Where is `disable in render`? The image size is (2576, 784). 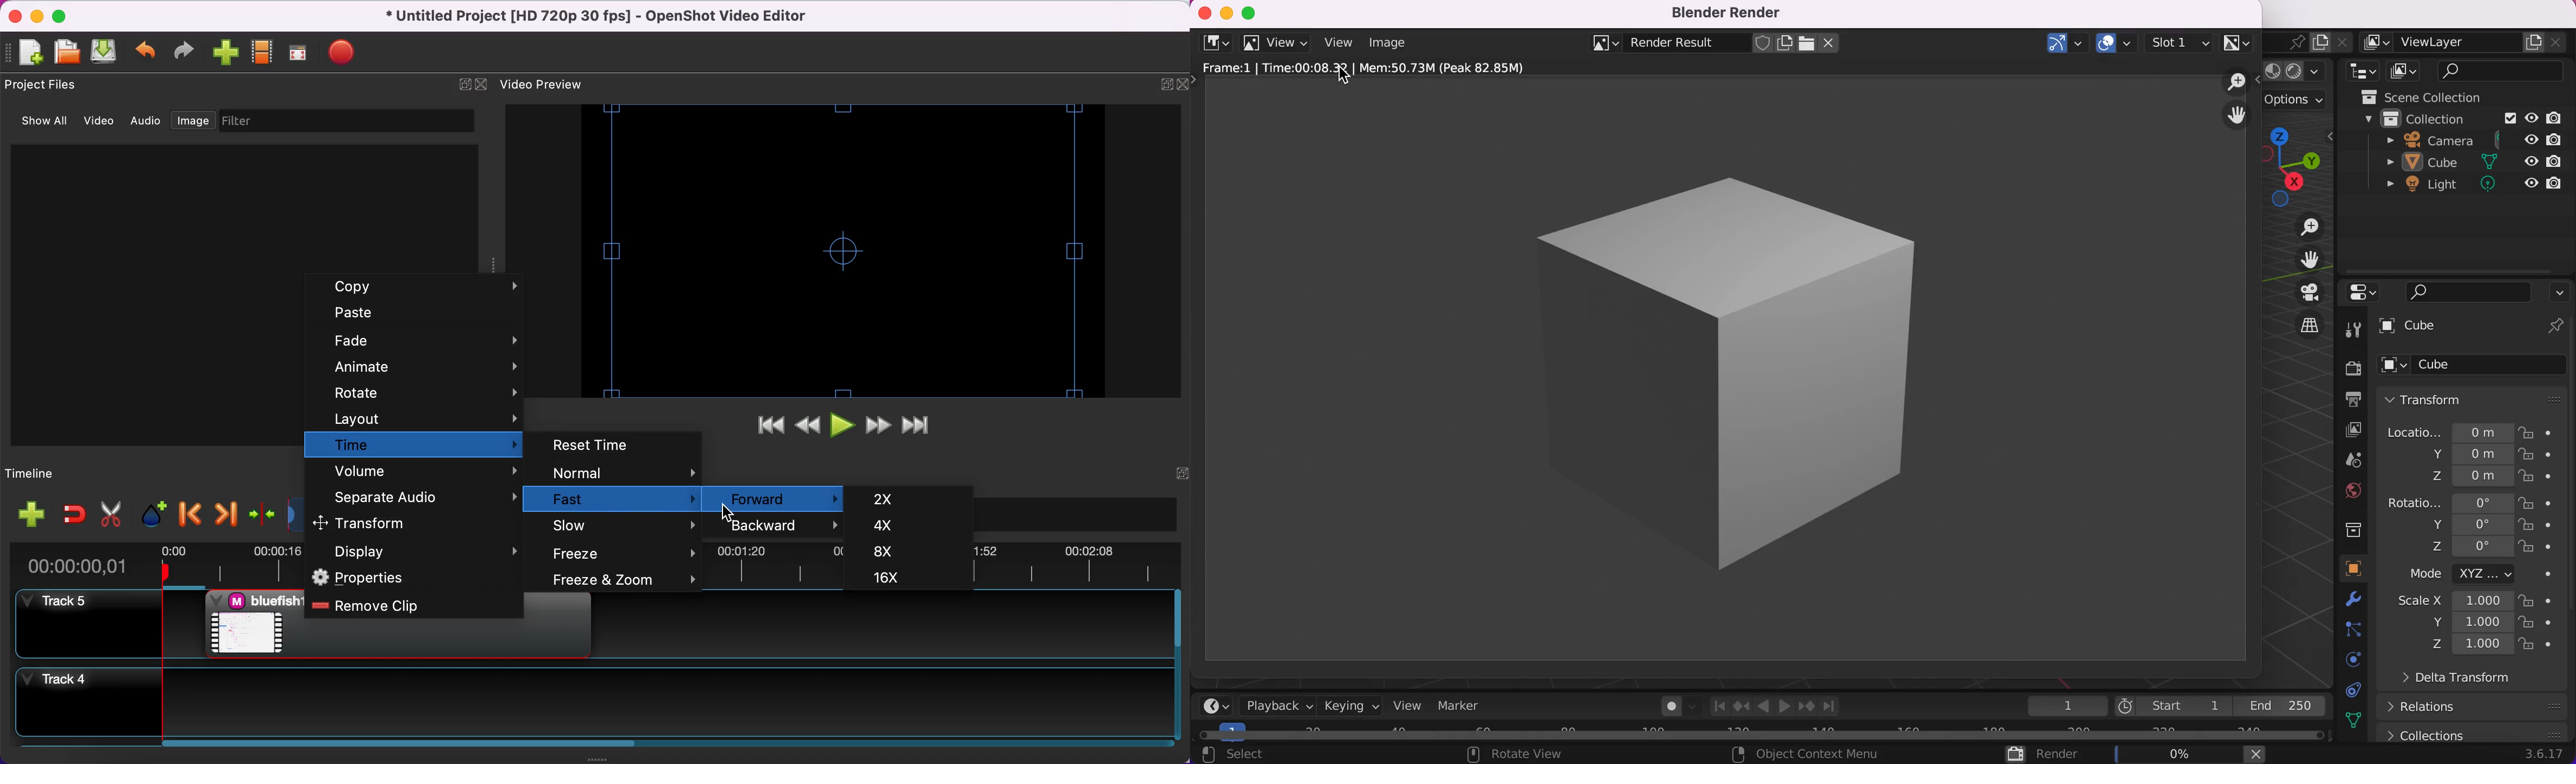
disable in render is located at coordinates (2557, 182).